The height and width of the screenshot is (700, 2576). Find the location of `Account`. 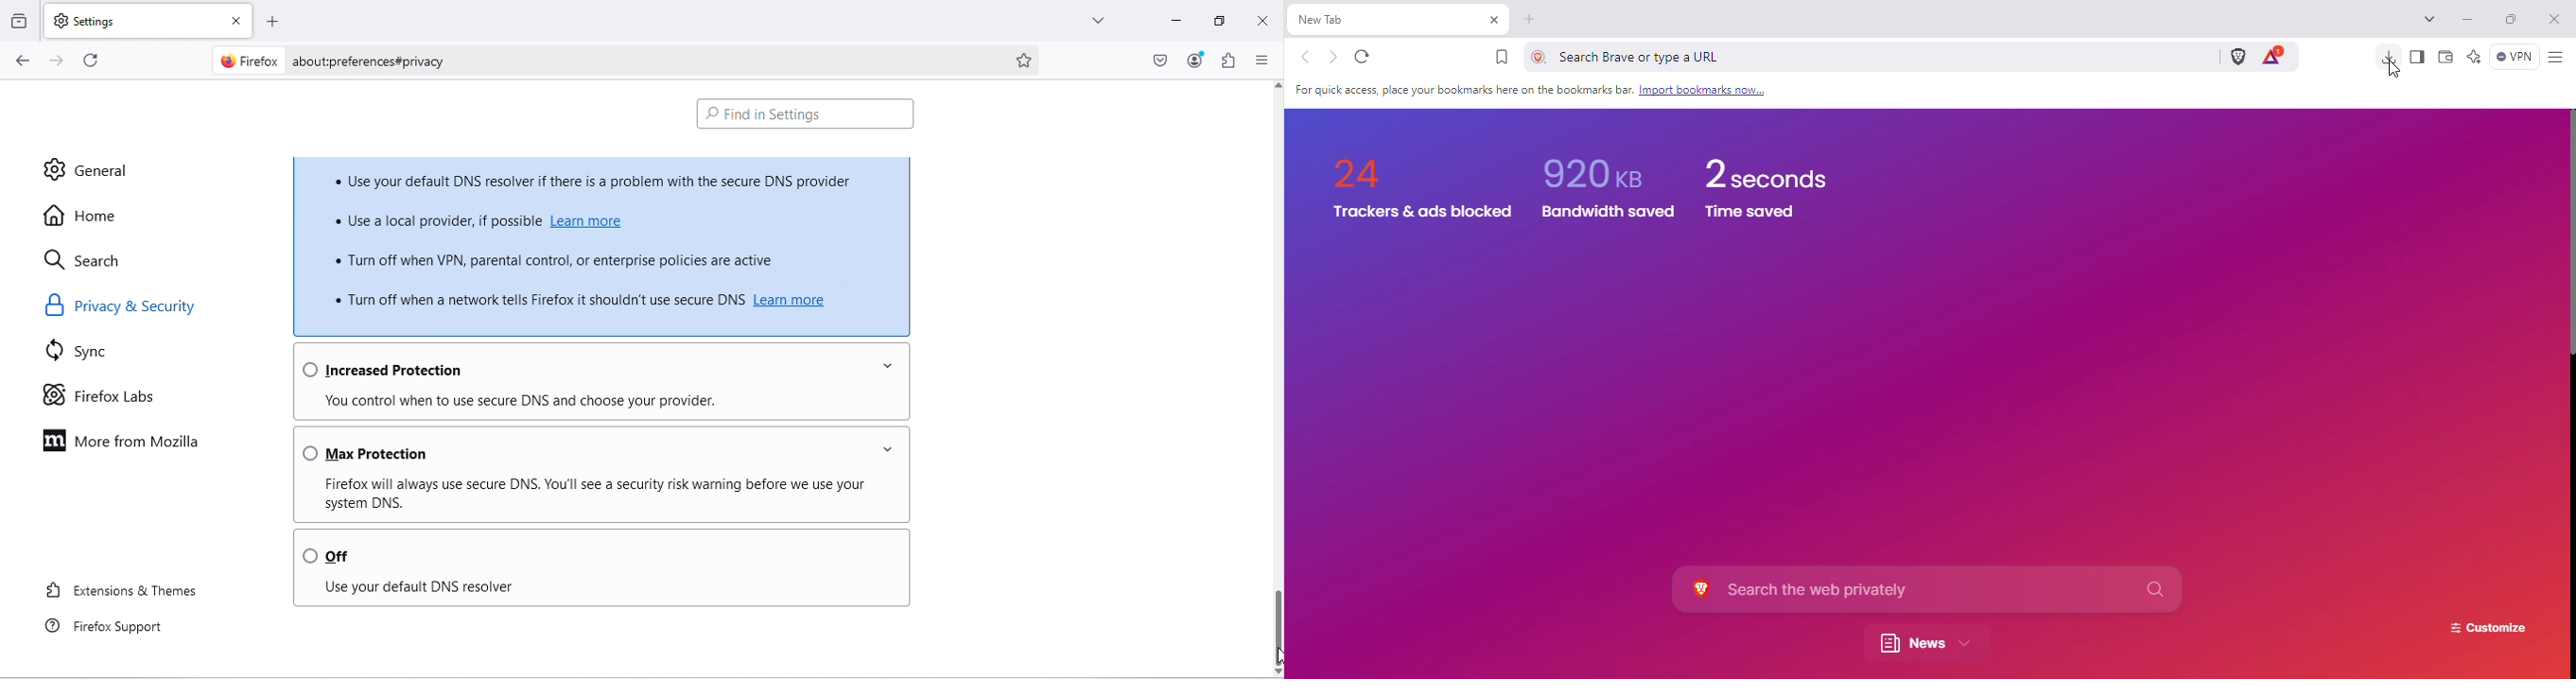

Account is located at coordinates (1196, 61).